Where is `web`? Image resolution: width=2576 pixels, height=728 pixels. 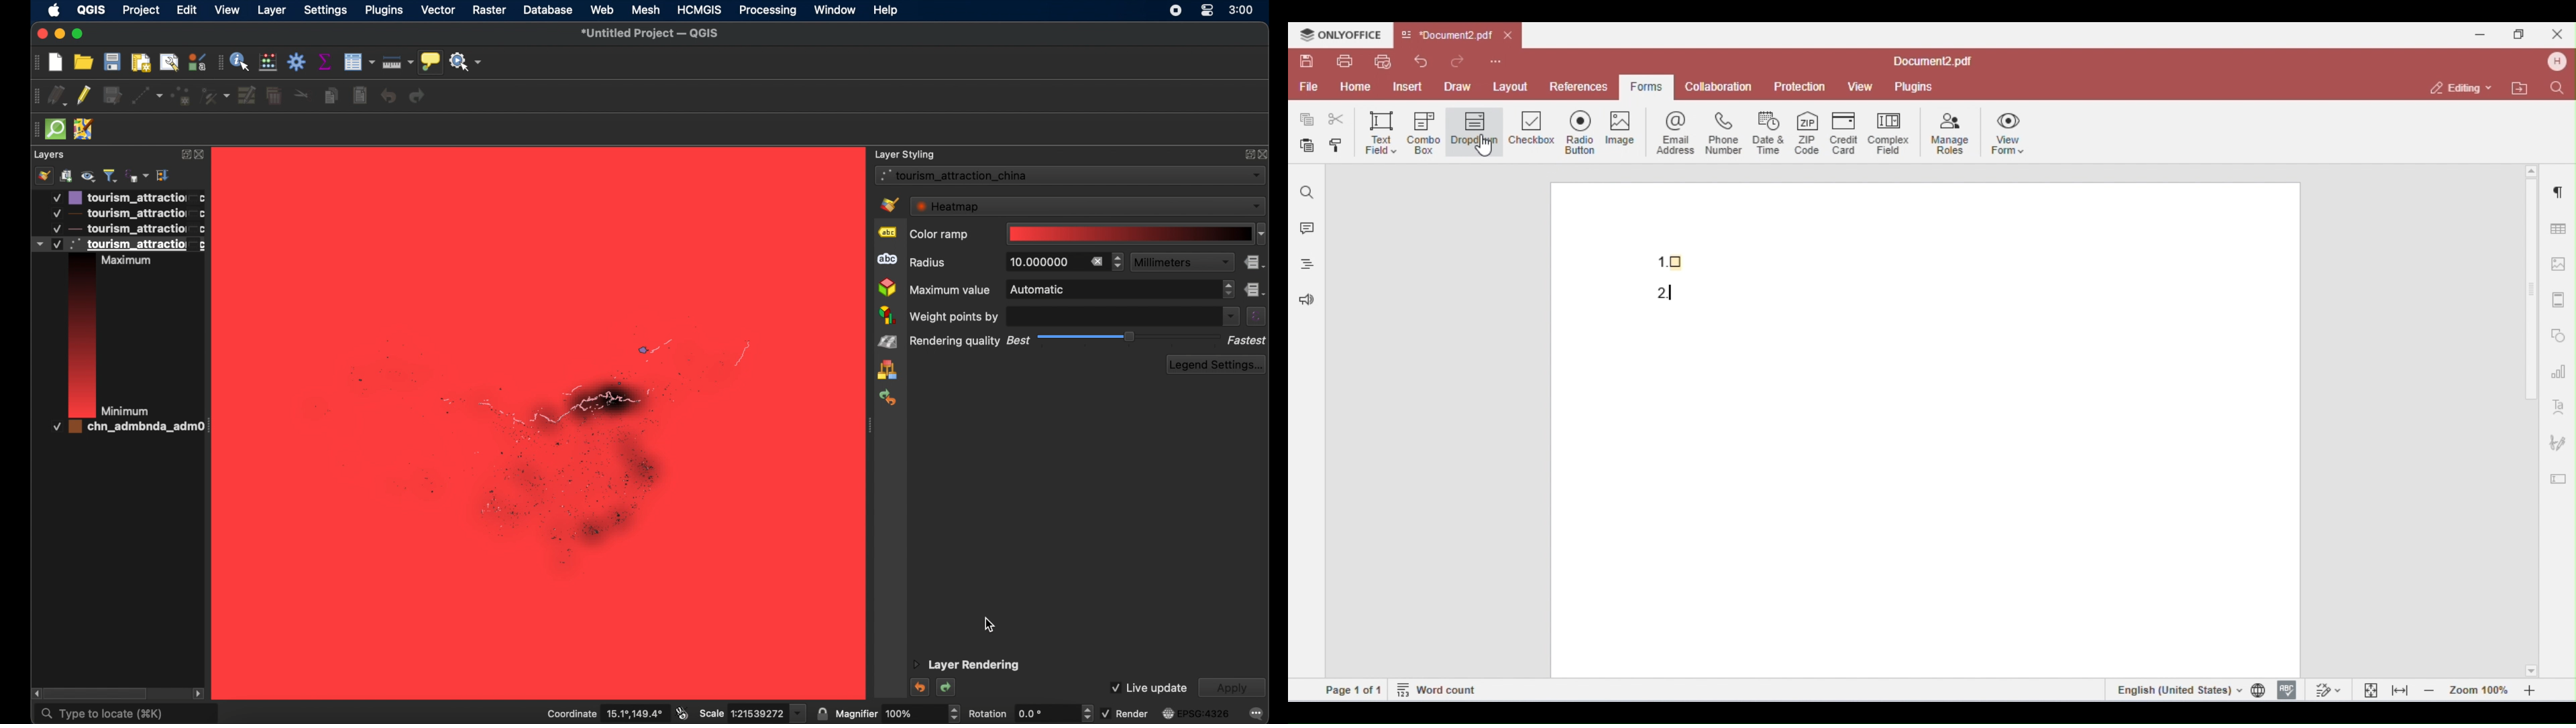
web is located at coordinates (603, 9).